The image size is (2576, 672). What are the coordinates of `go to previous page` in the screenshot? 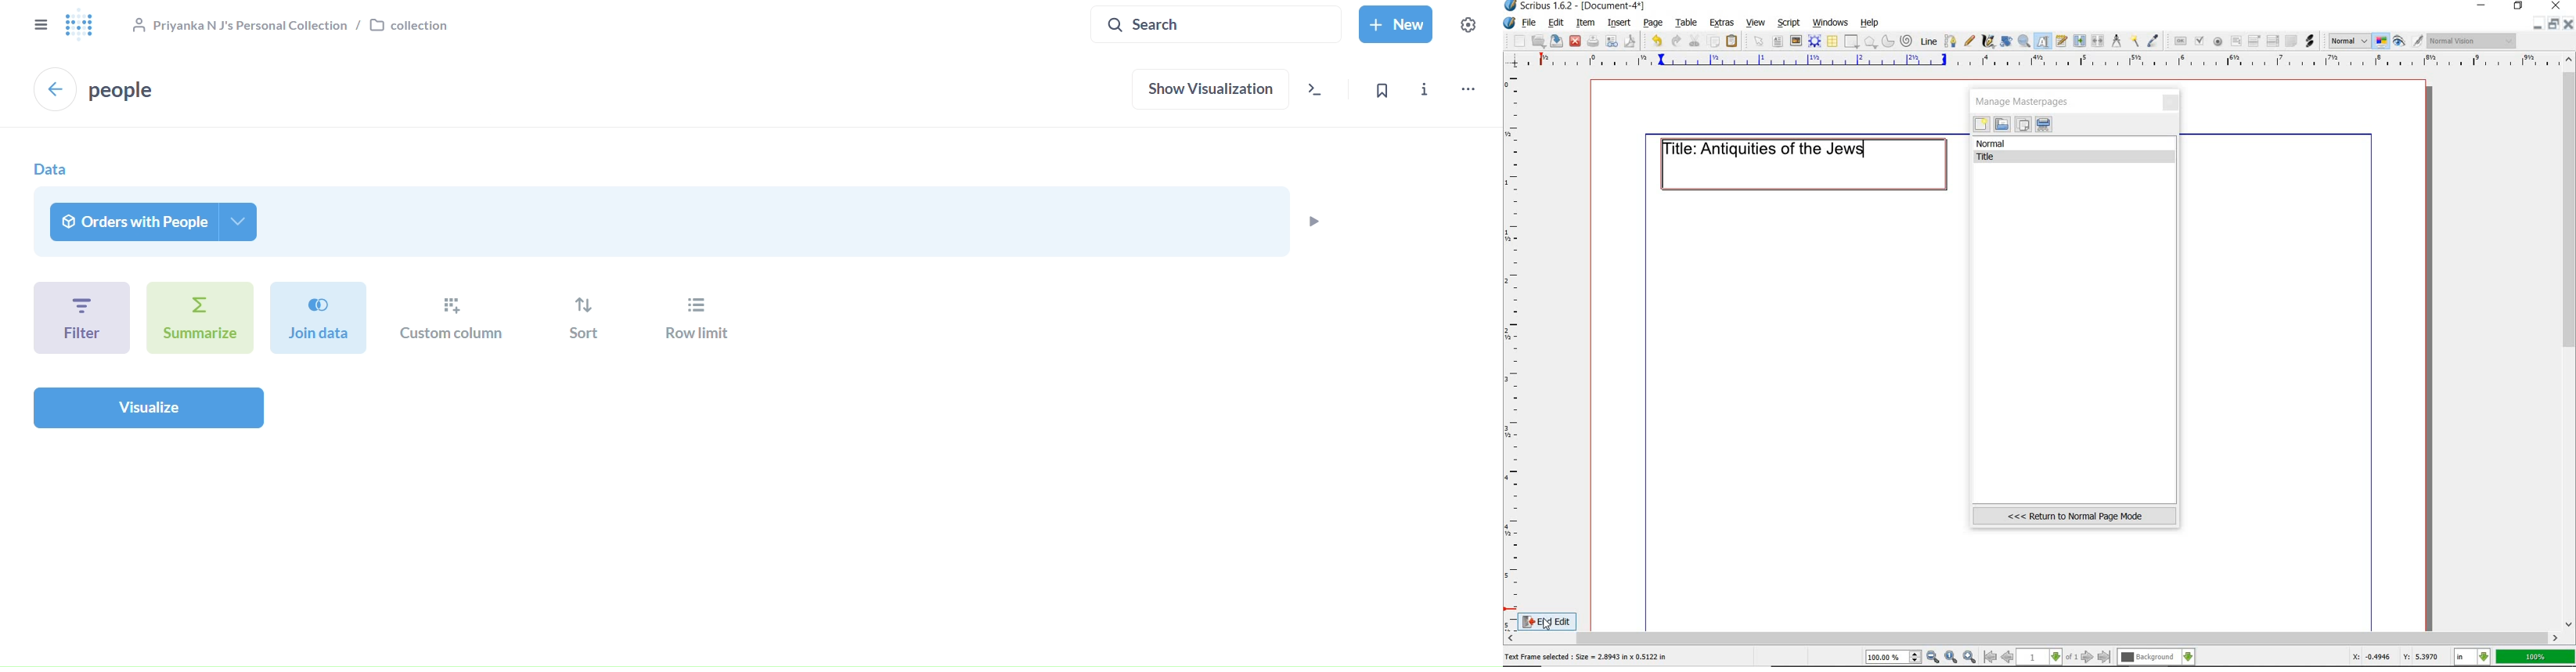 It's located at (2009, 657).